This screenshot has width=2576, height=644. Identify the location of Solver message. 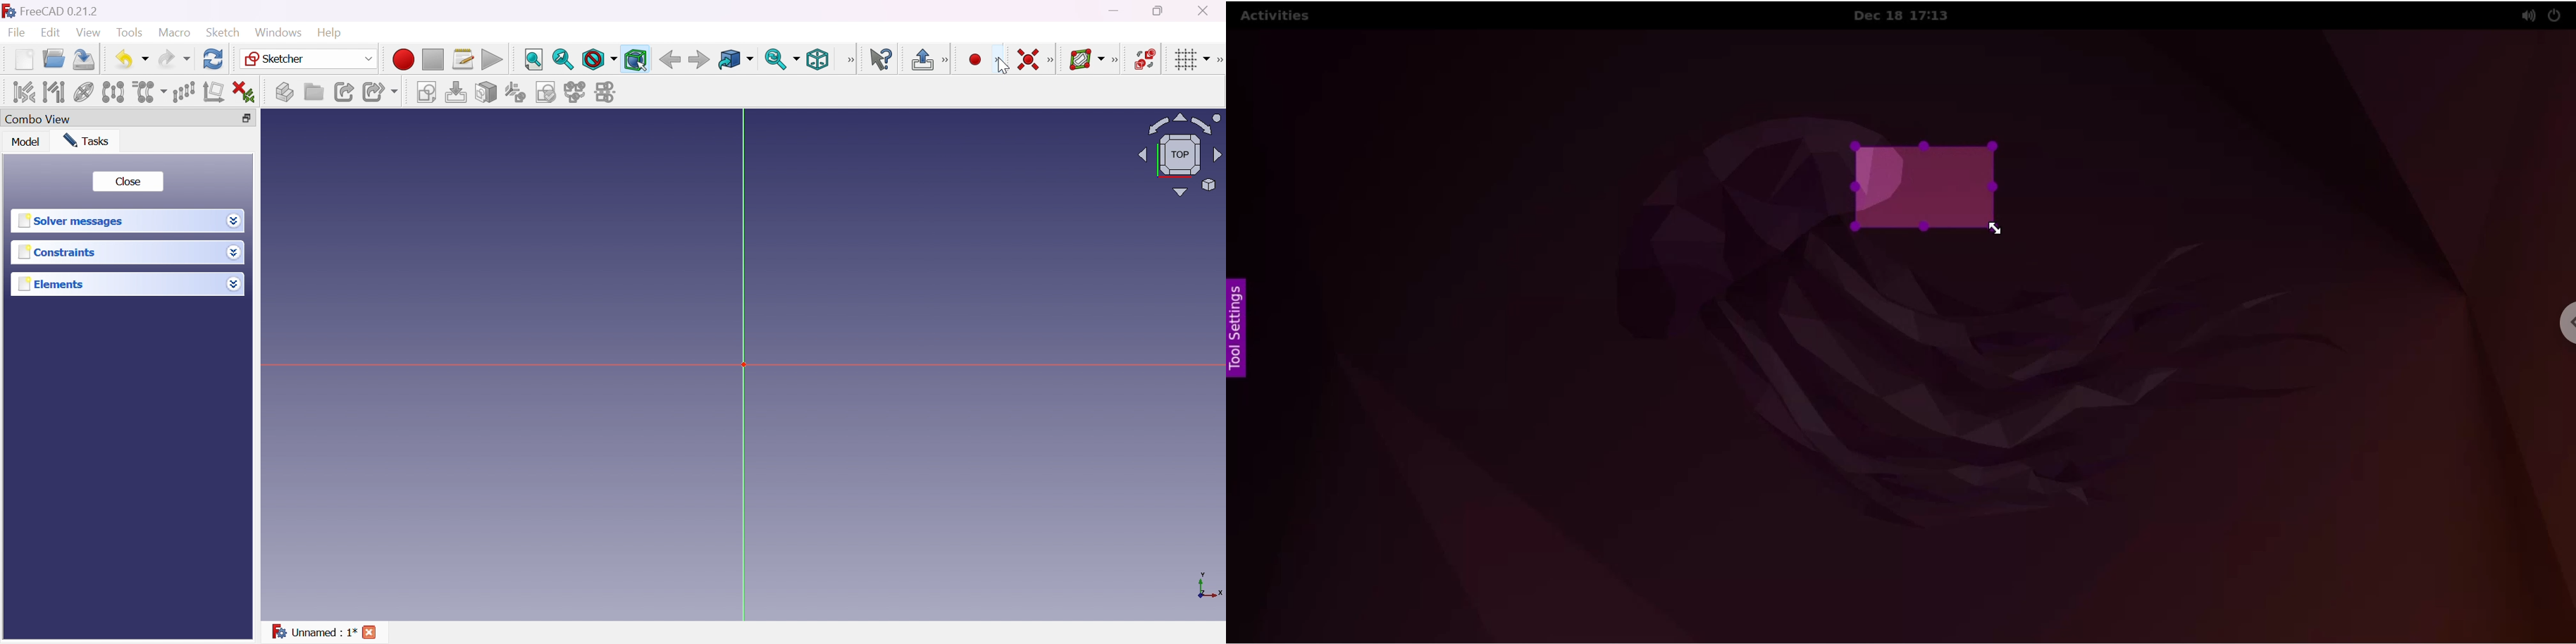
(74, 222).